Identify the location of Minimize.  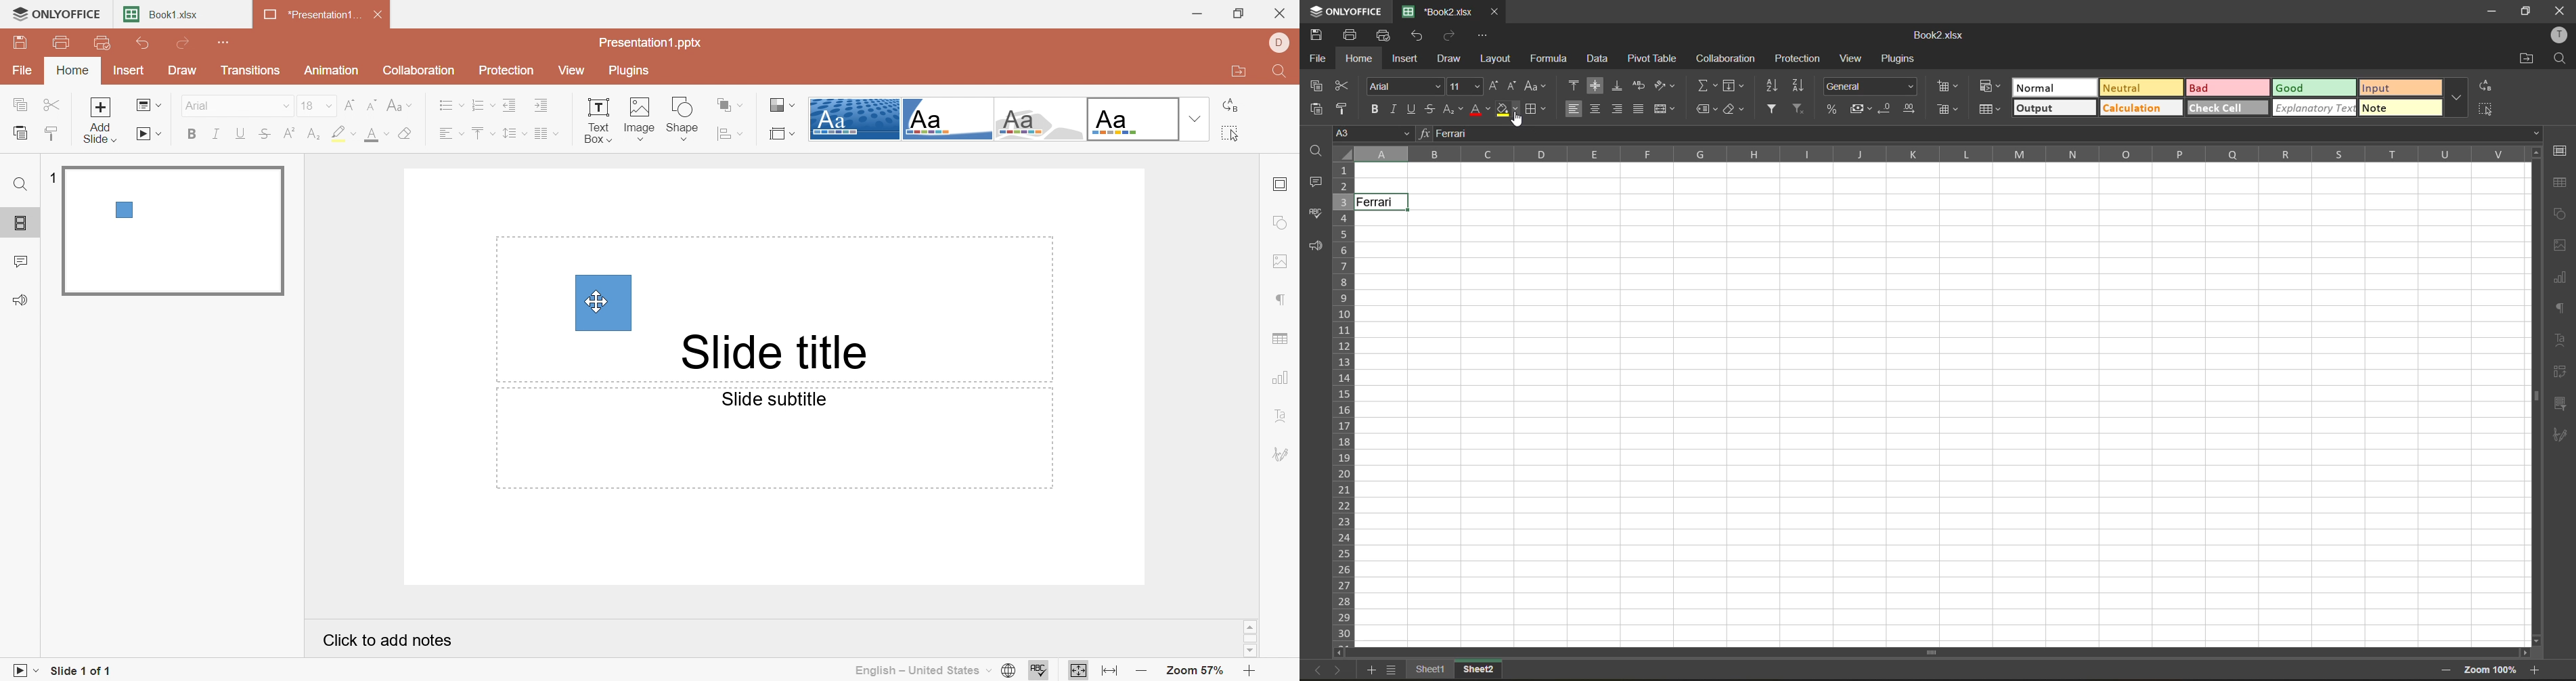
(1193, 16).